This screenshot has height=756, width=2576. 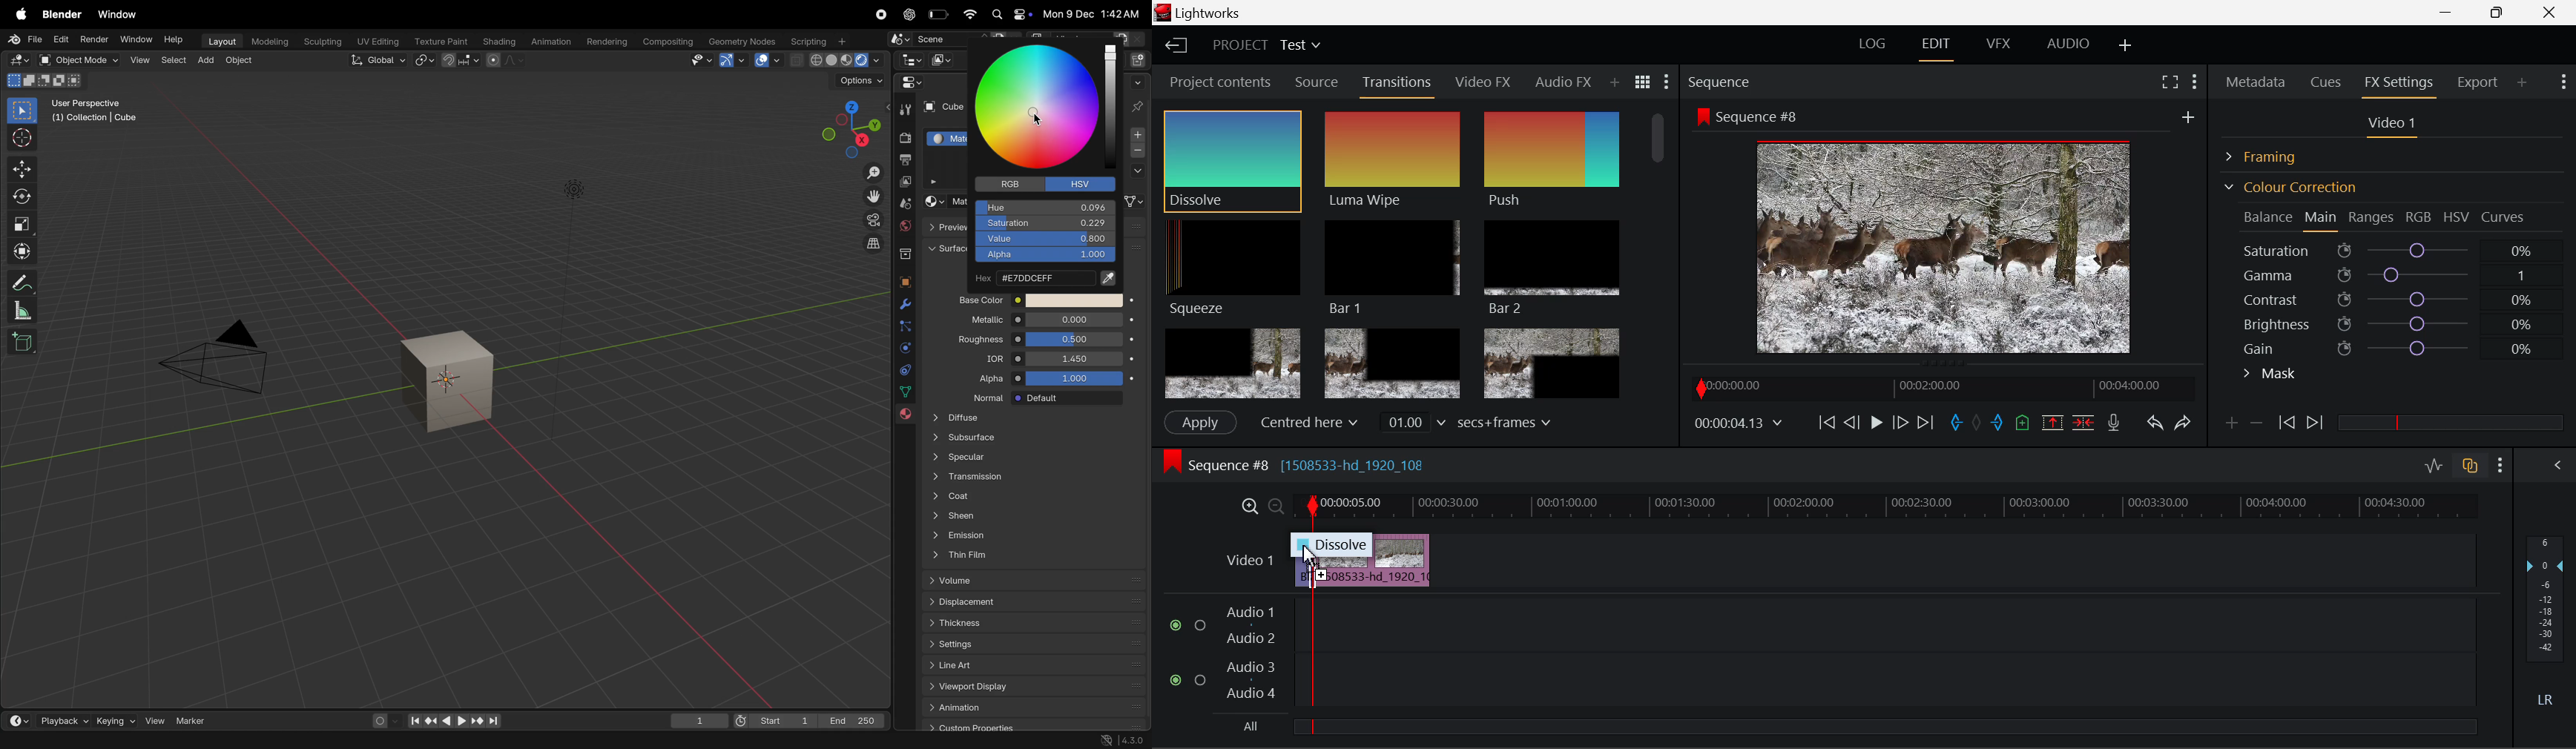 I want to click on Contrast, so click(x=2394, y=299).